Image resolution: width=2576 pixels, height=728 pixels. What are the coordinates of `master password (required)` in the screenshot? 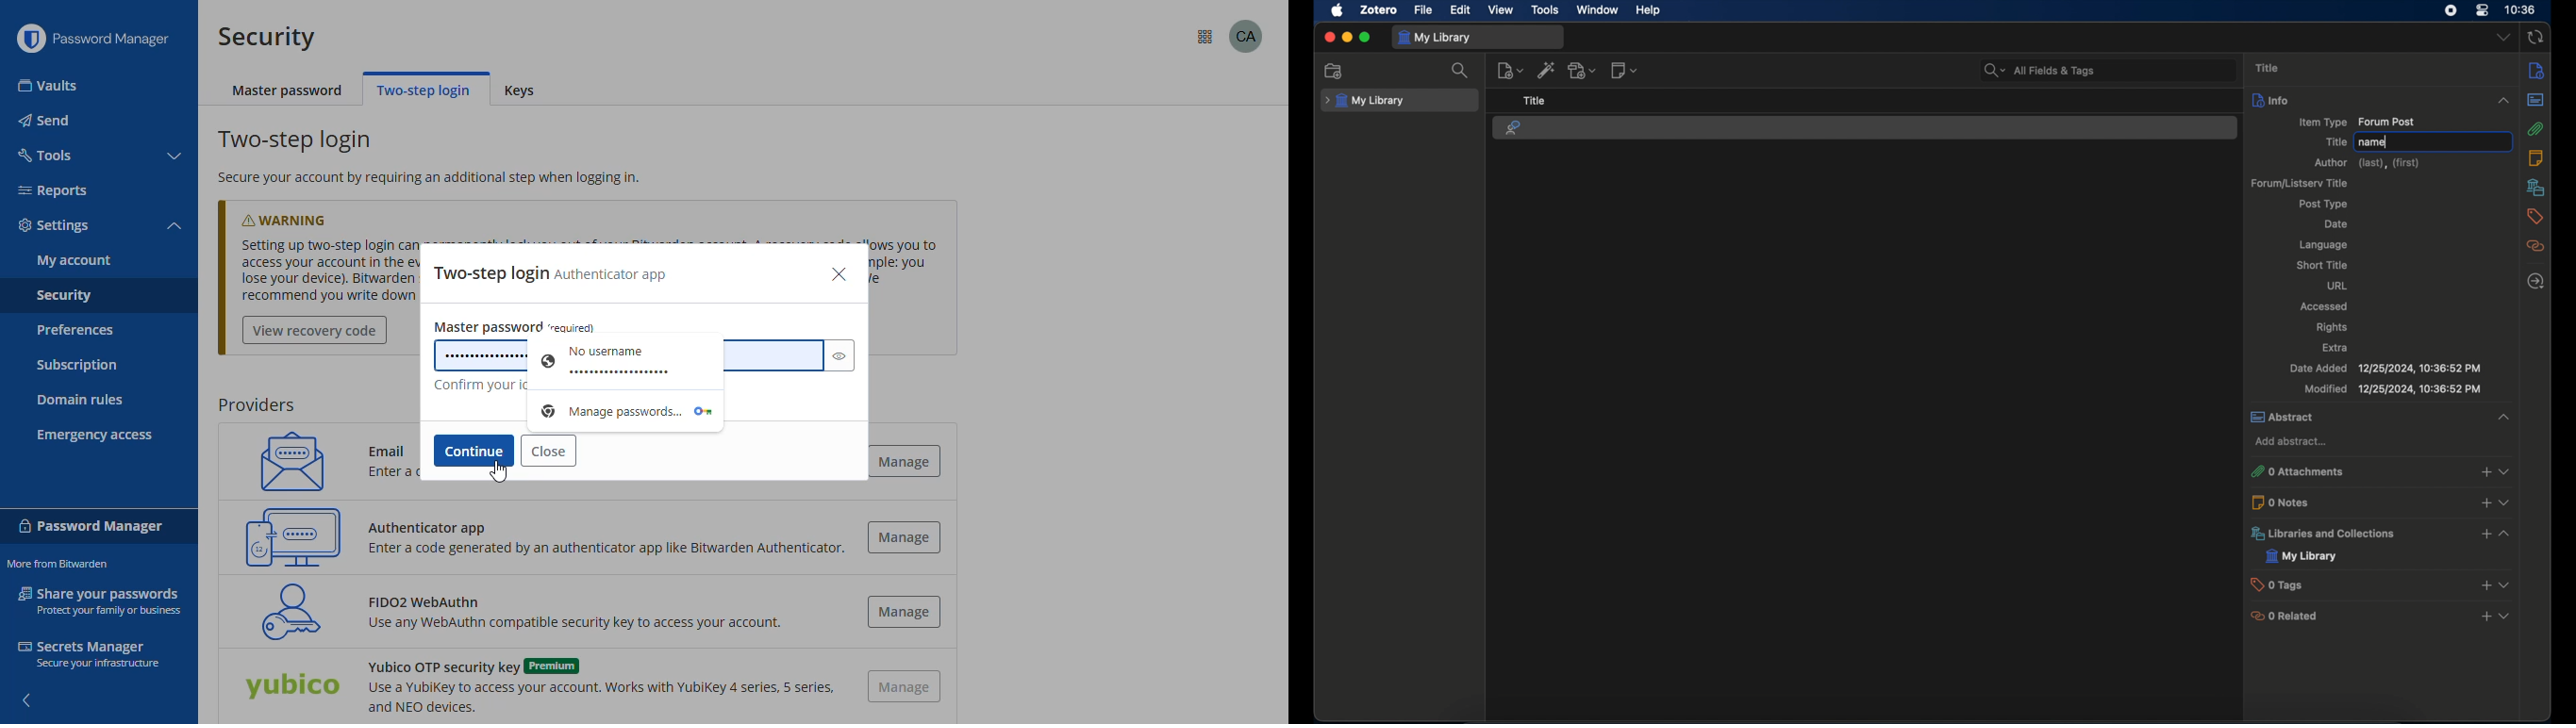 It's located at (628, 327).